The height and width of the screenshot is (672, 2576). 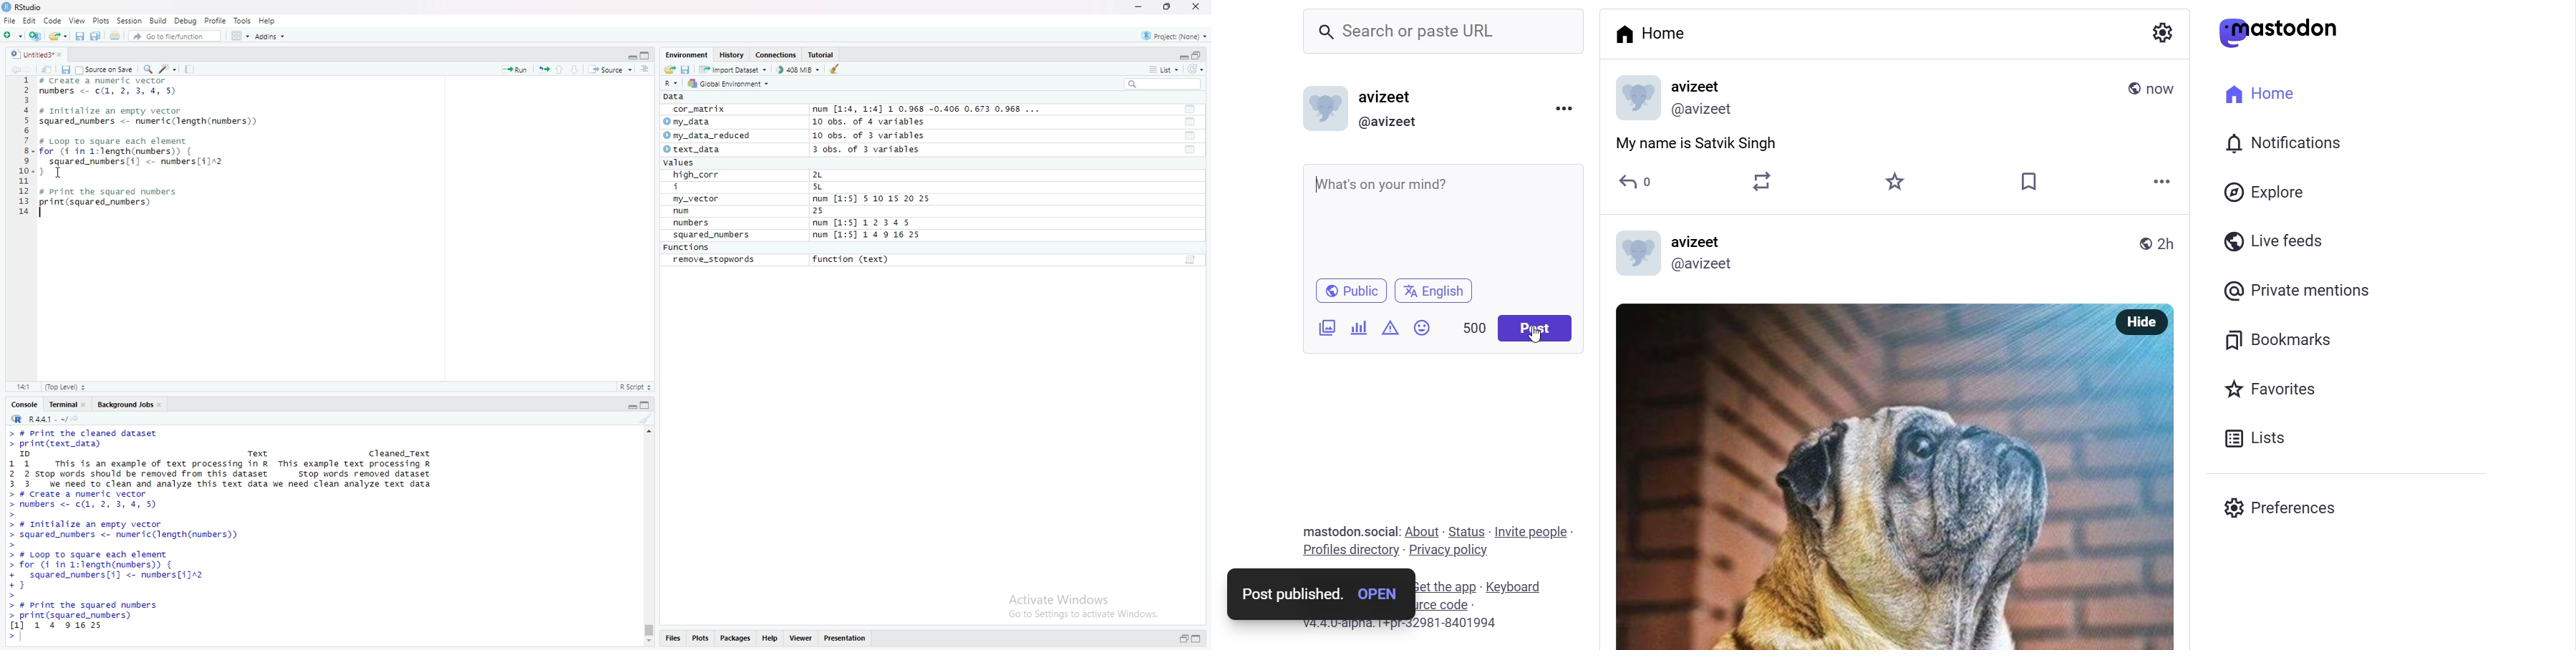 I want to click on unititled3*, so click(x=30, y=54).